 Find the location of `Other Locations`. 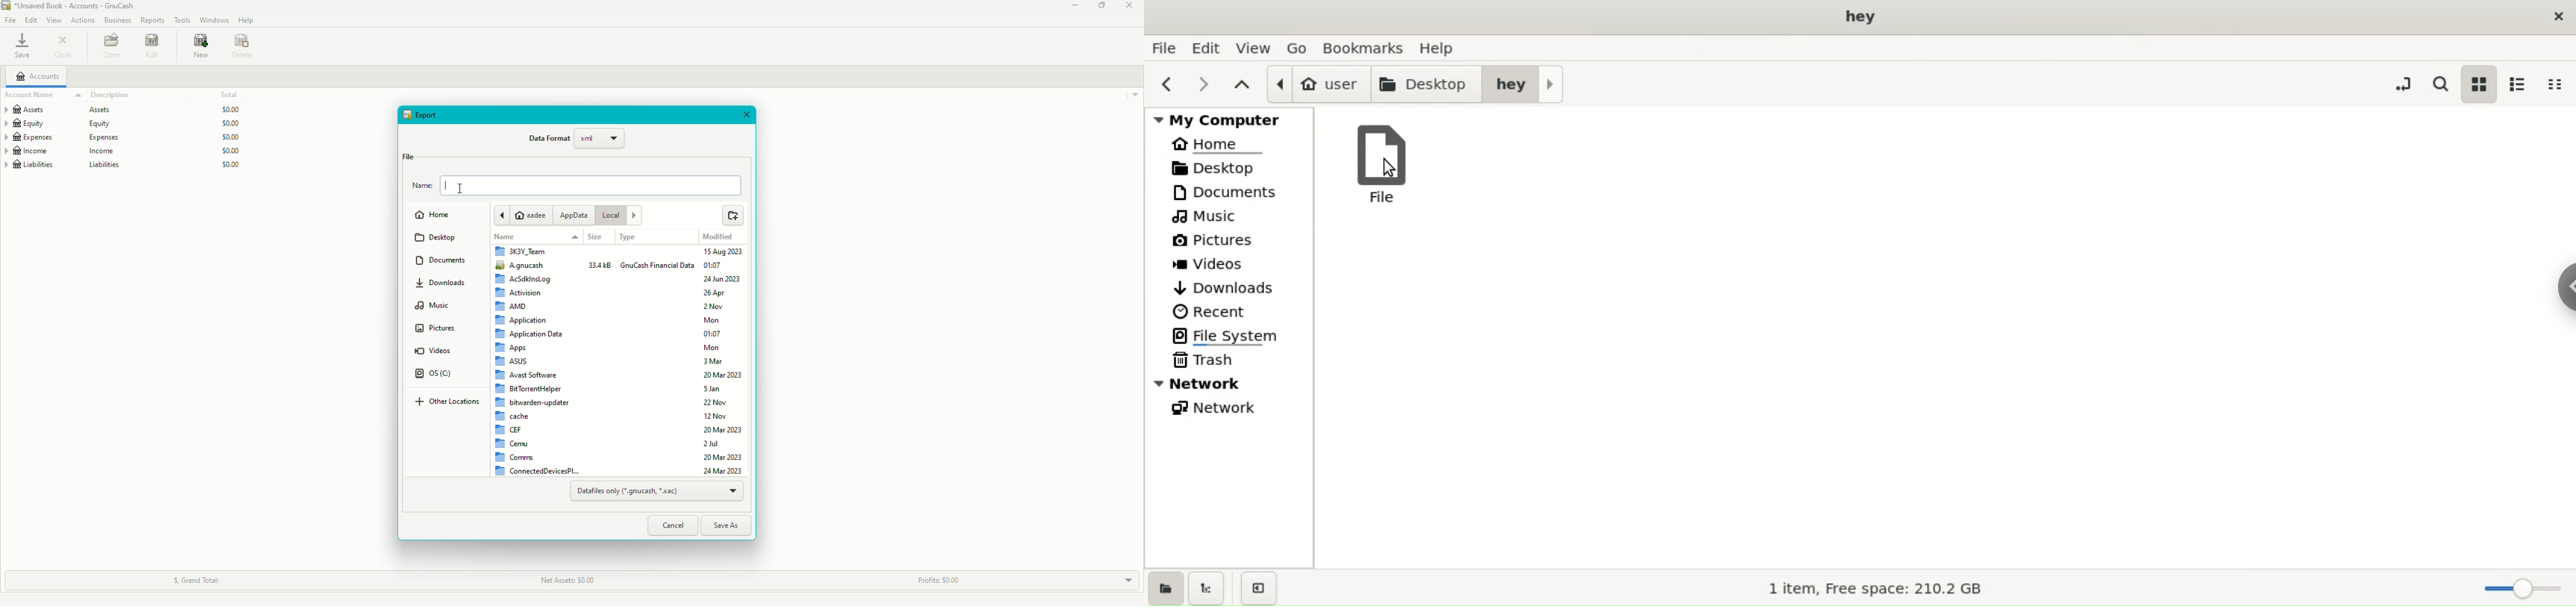

Other Locations is located at coordinates (451, 403).